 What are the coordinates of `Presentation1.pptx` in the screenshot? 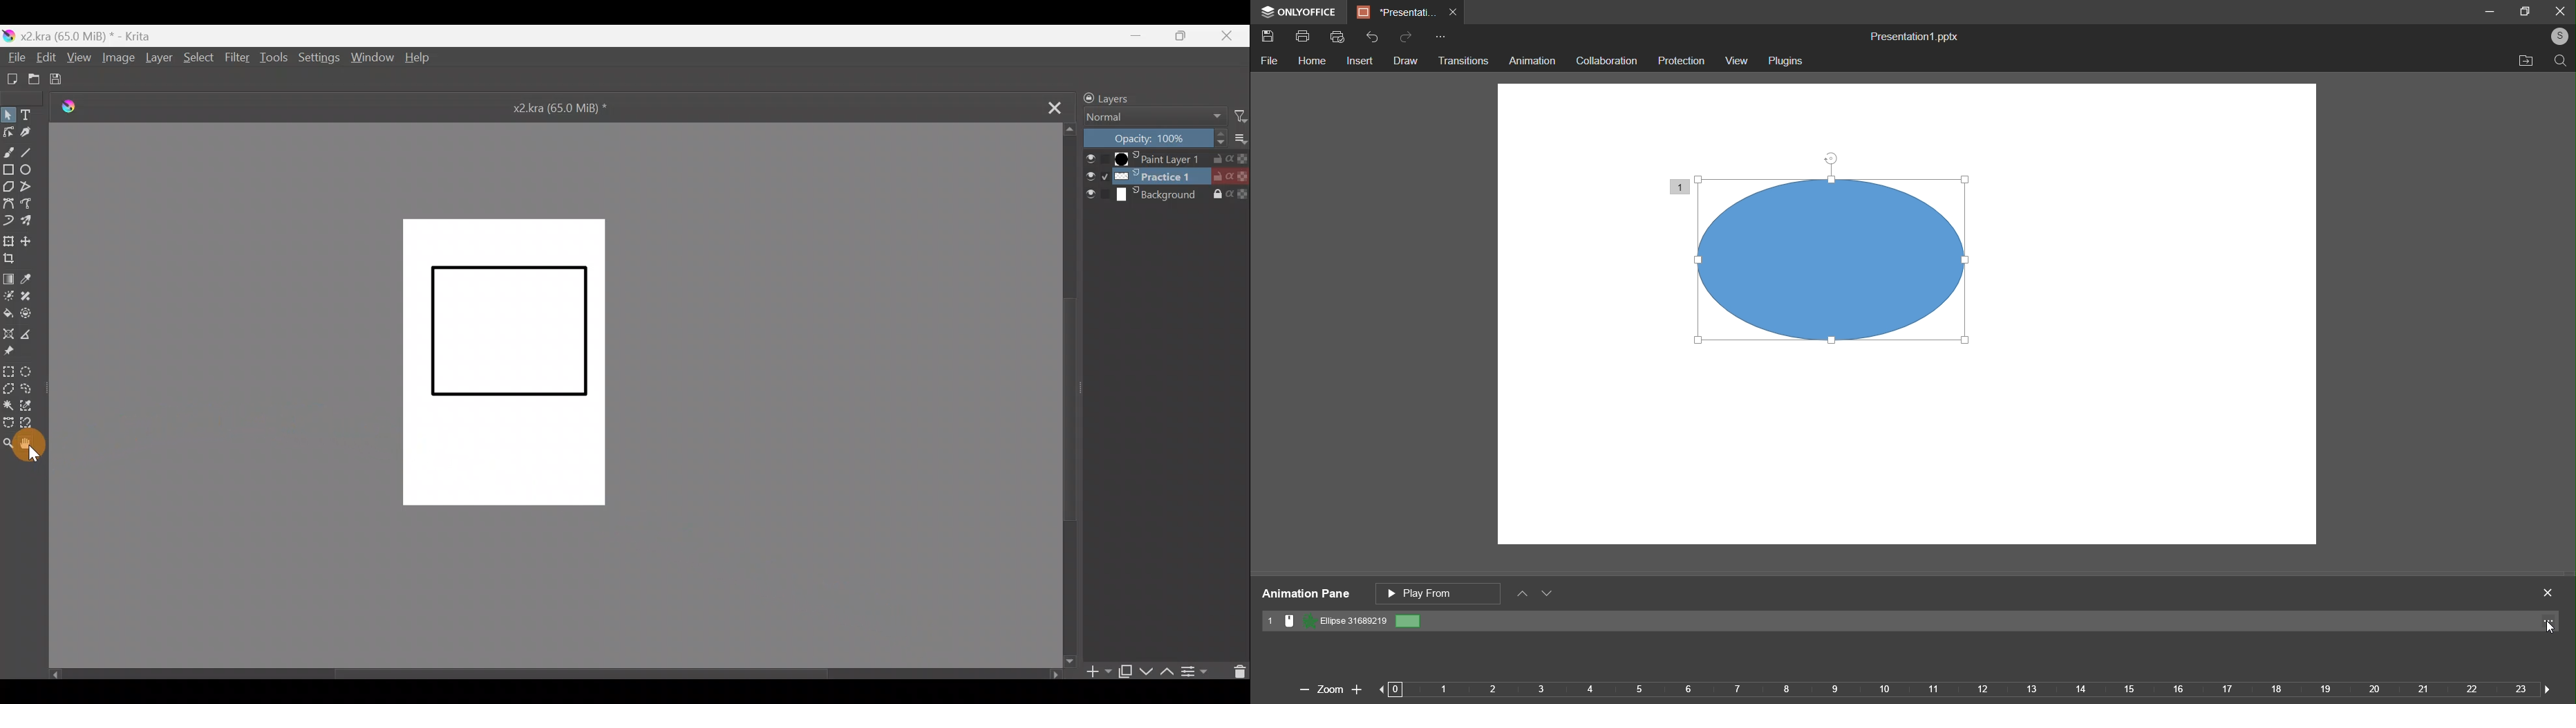 It's located at (1910, 34).